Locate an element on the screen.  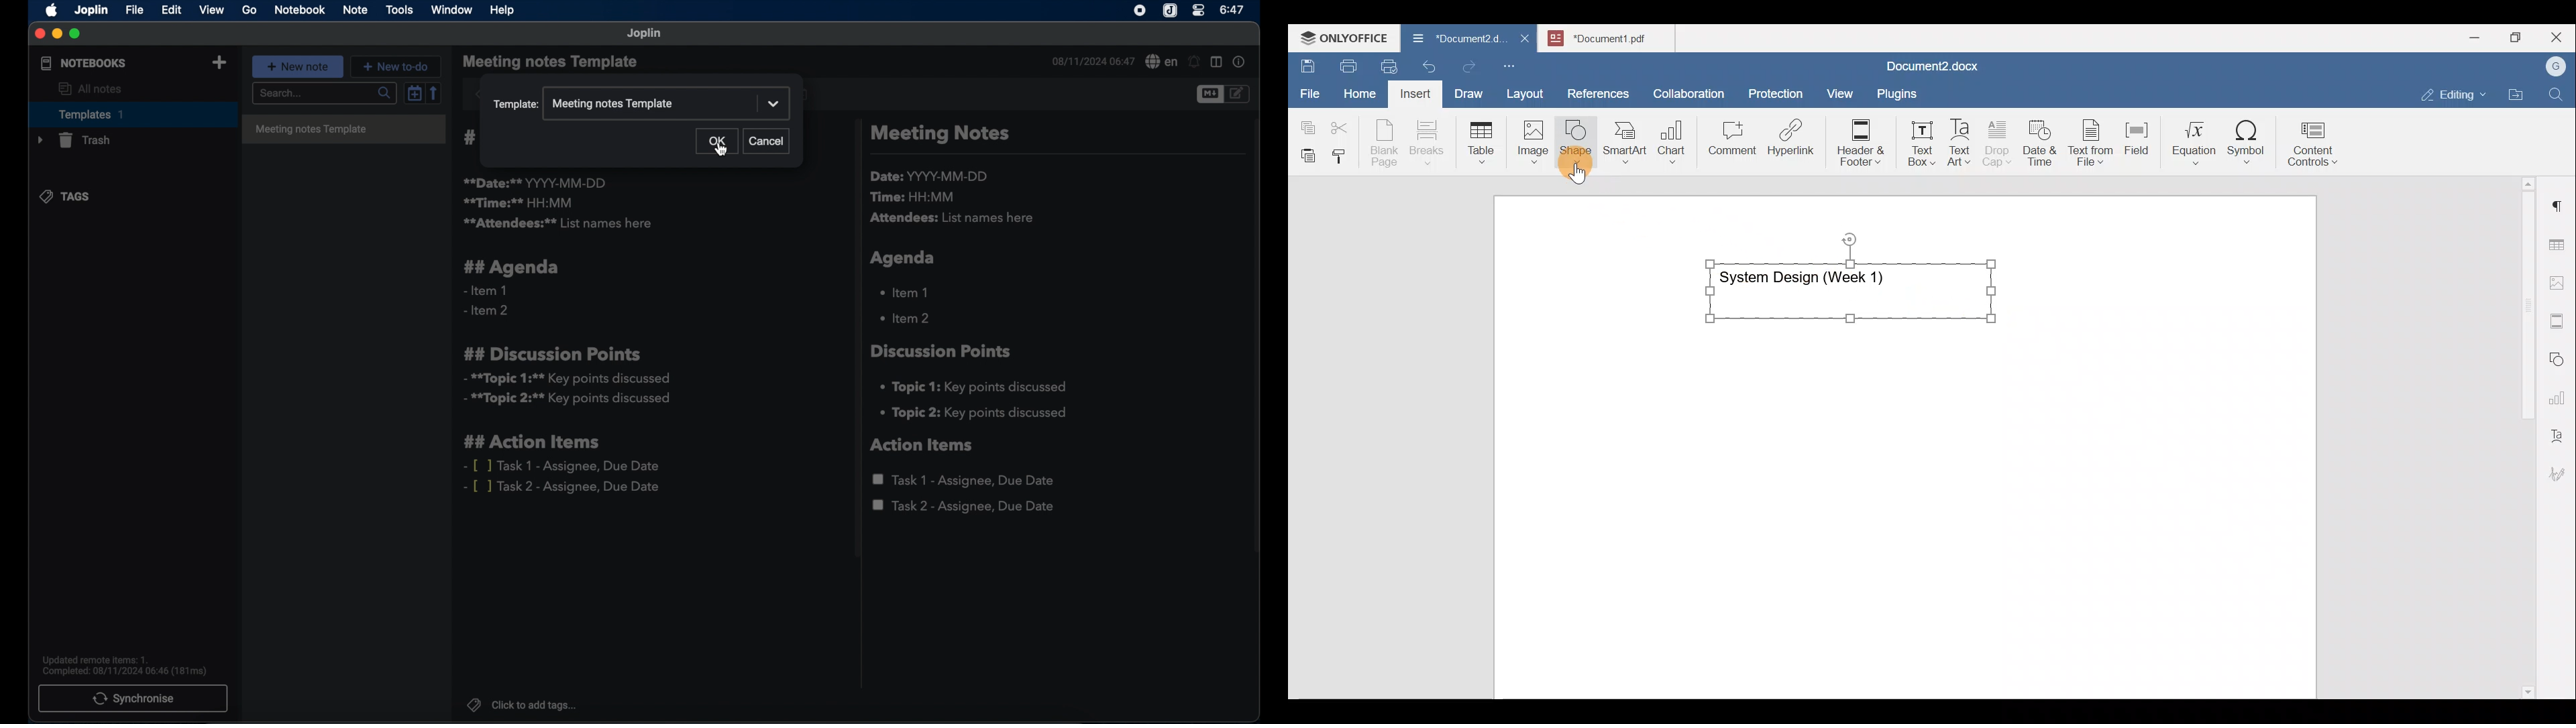
**topic 2:** key points discussed is located at coordinates (568, 401).